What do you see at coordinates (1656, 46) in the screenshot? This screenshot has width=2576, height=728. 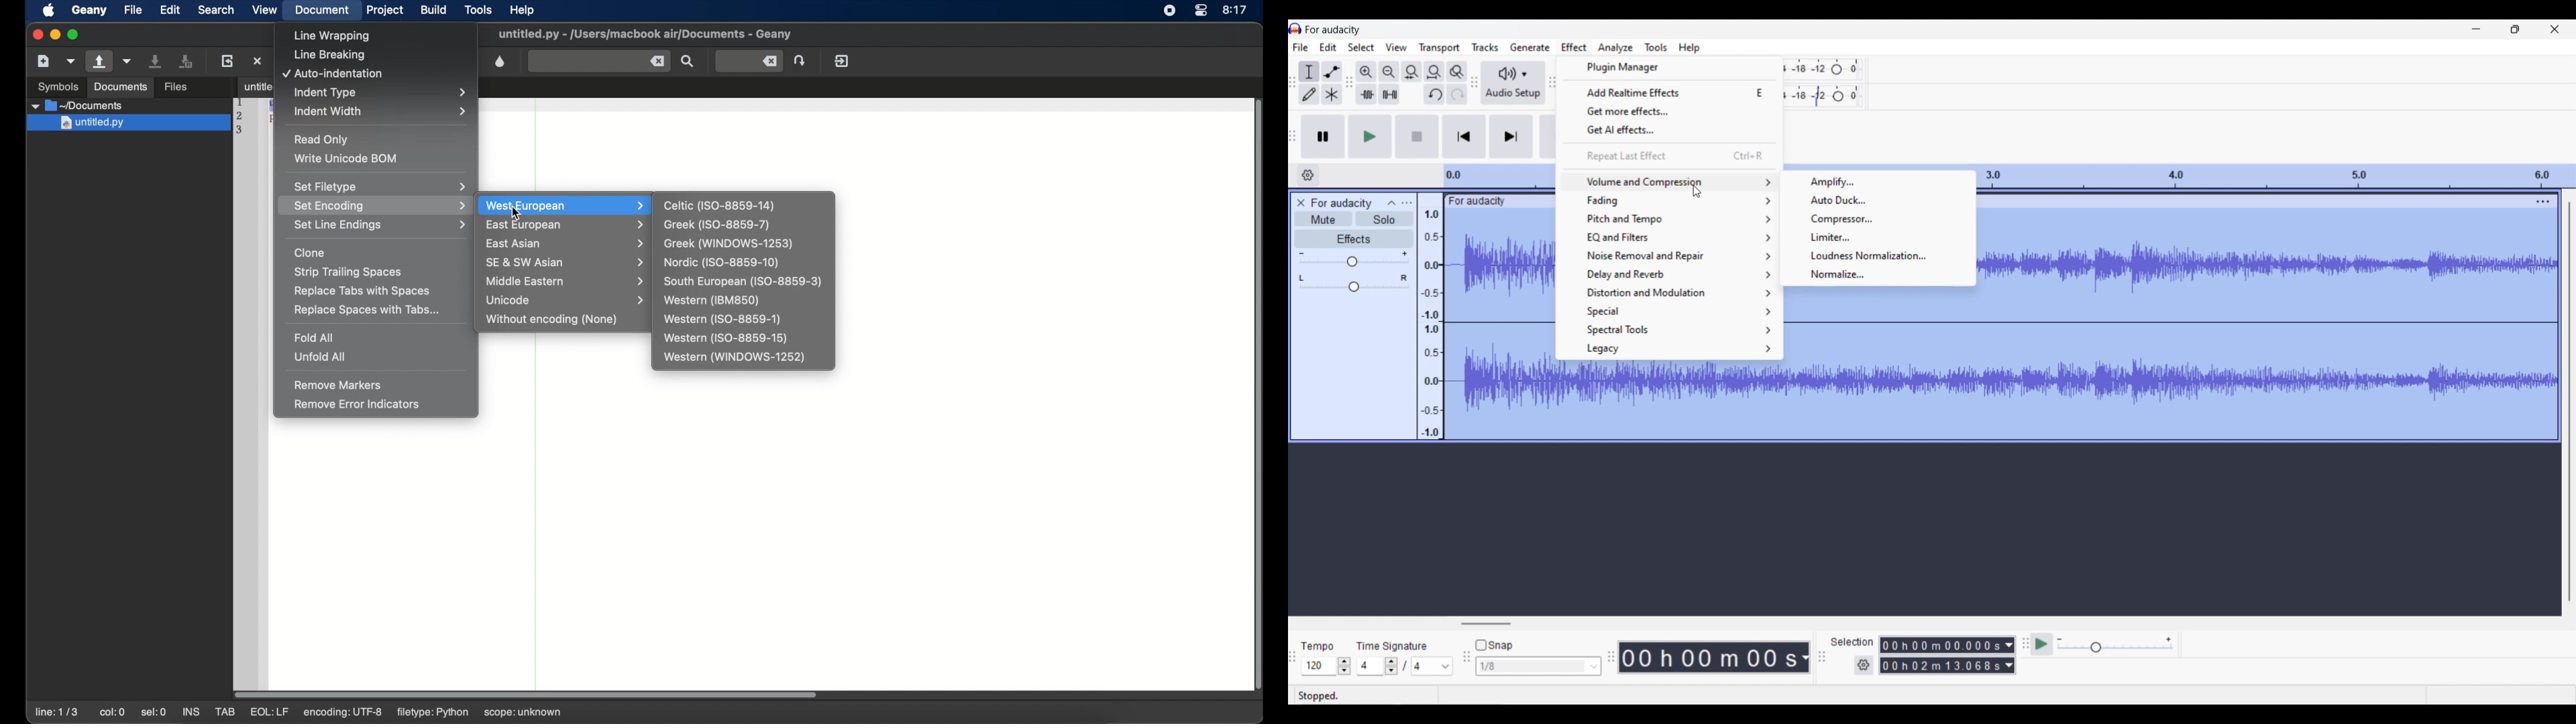 I see `Tools menu` at bounding box center [1656, 46].